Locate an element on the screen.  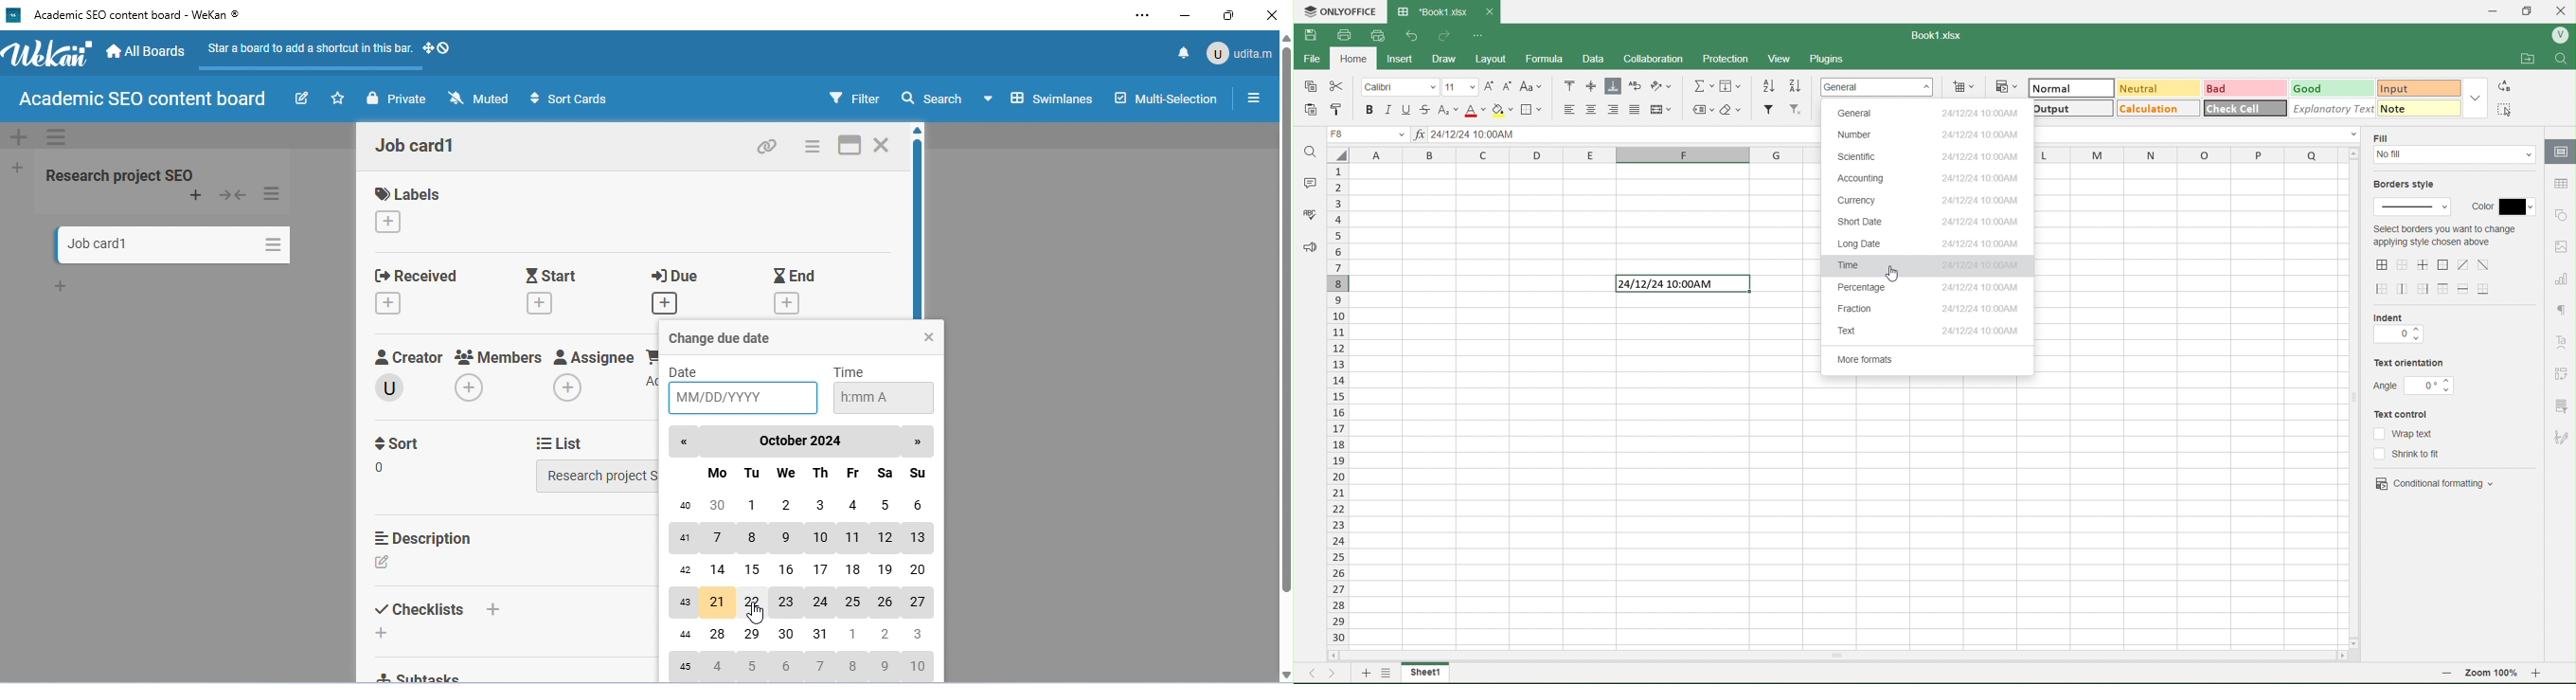
Fill is located at coordinates (1735, 86).